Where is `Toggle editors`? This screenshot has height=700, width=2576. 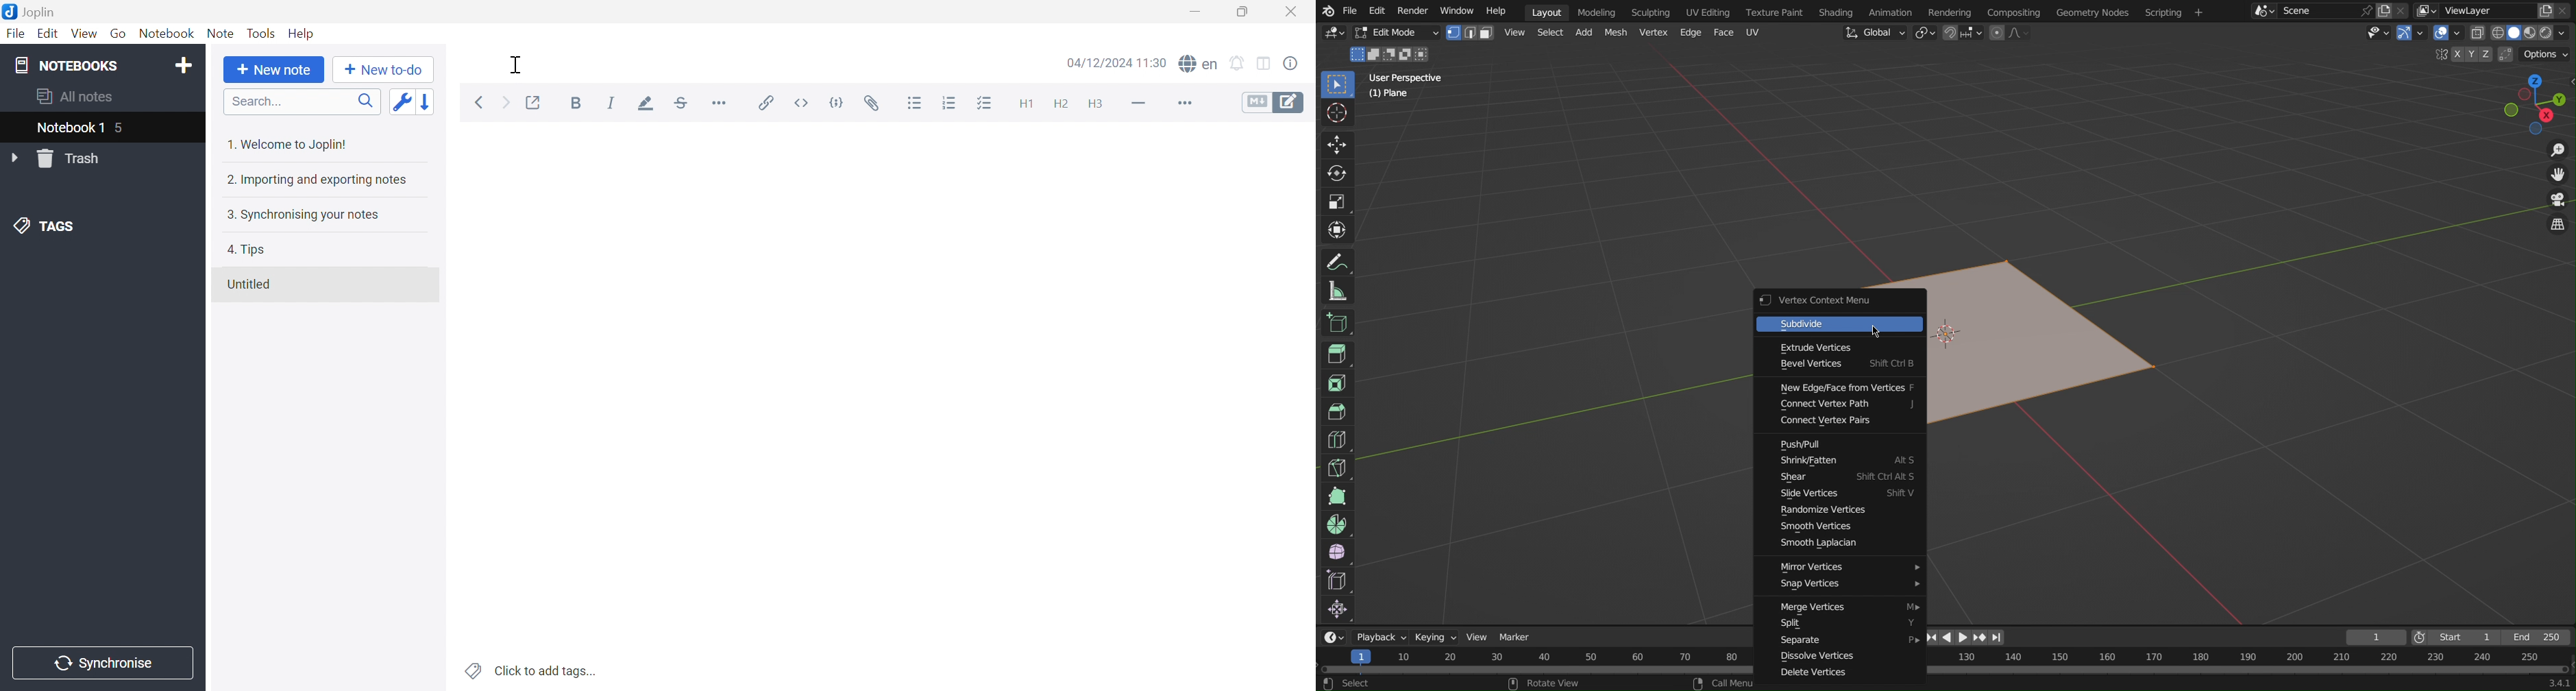 Toggle editors is located at coordinates (1273, 104).